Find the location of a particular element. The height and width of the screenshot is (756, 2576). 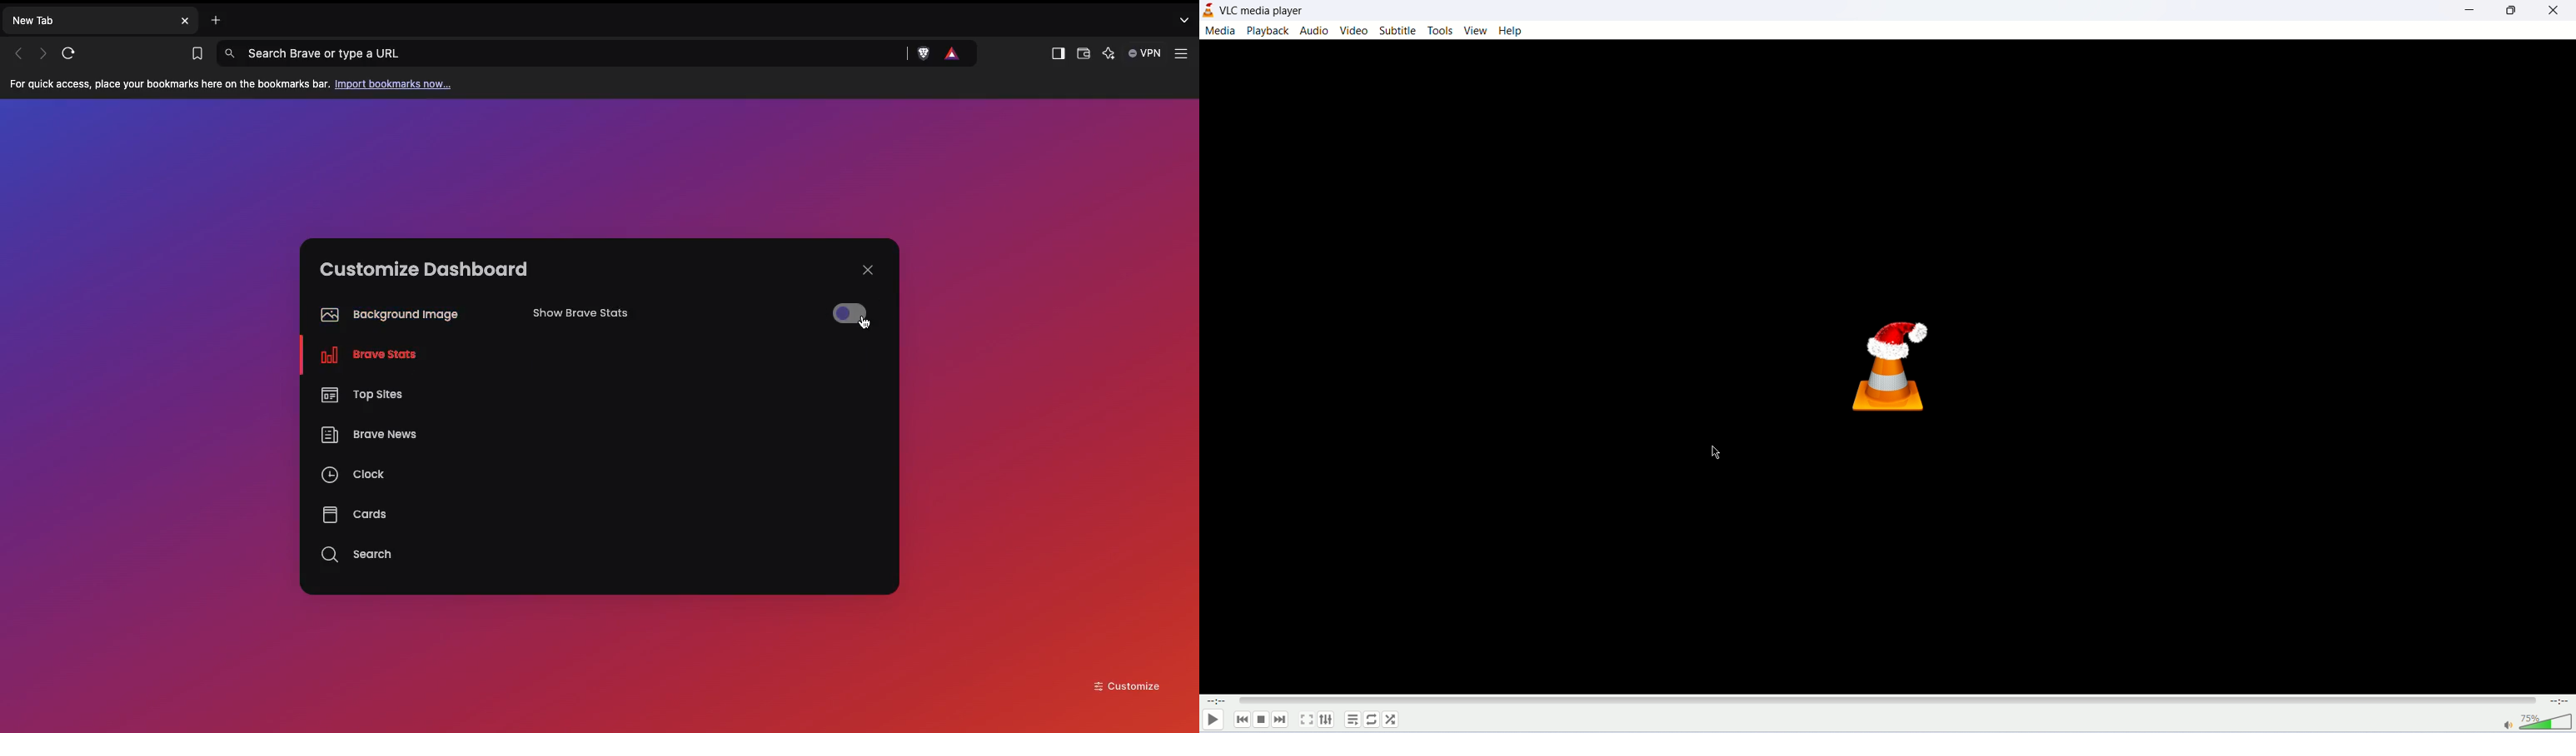

For quick access, place your bookmarks here on the bookmarks bar. is located at coordinates (170, 85).